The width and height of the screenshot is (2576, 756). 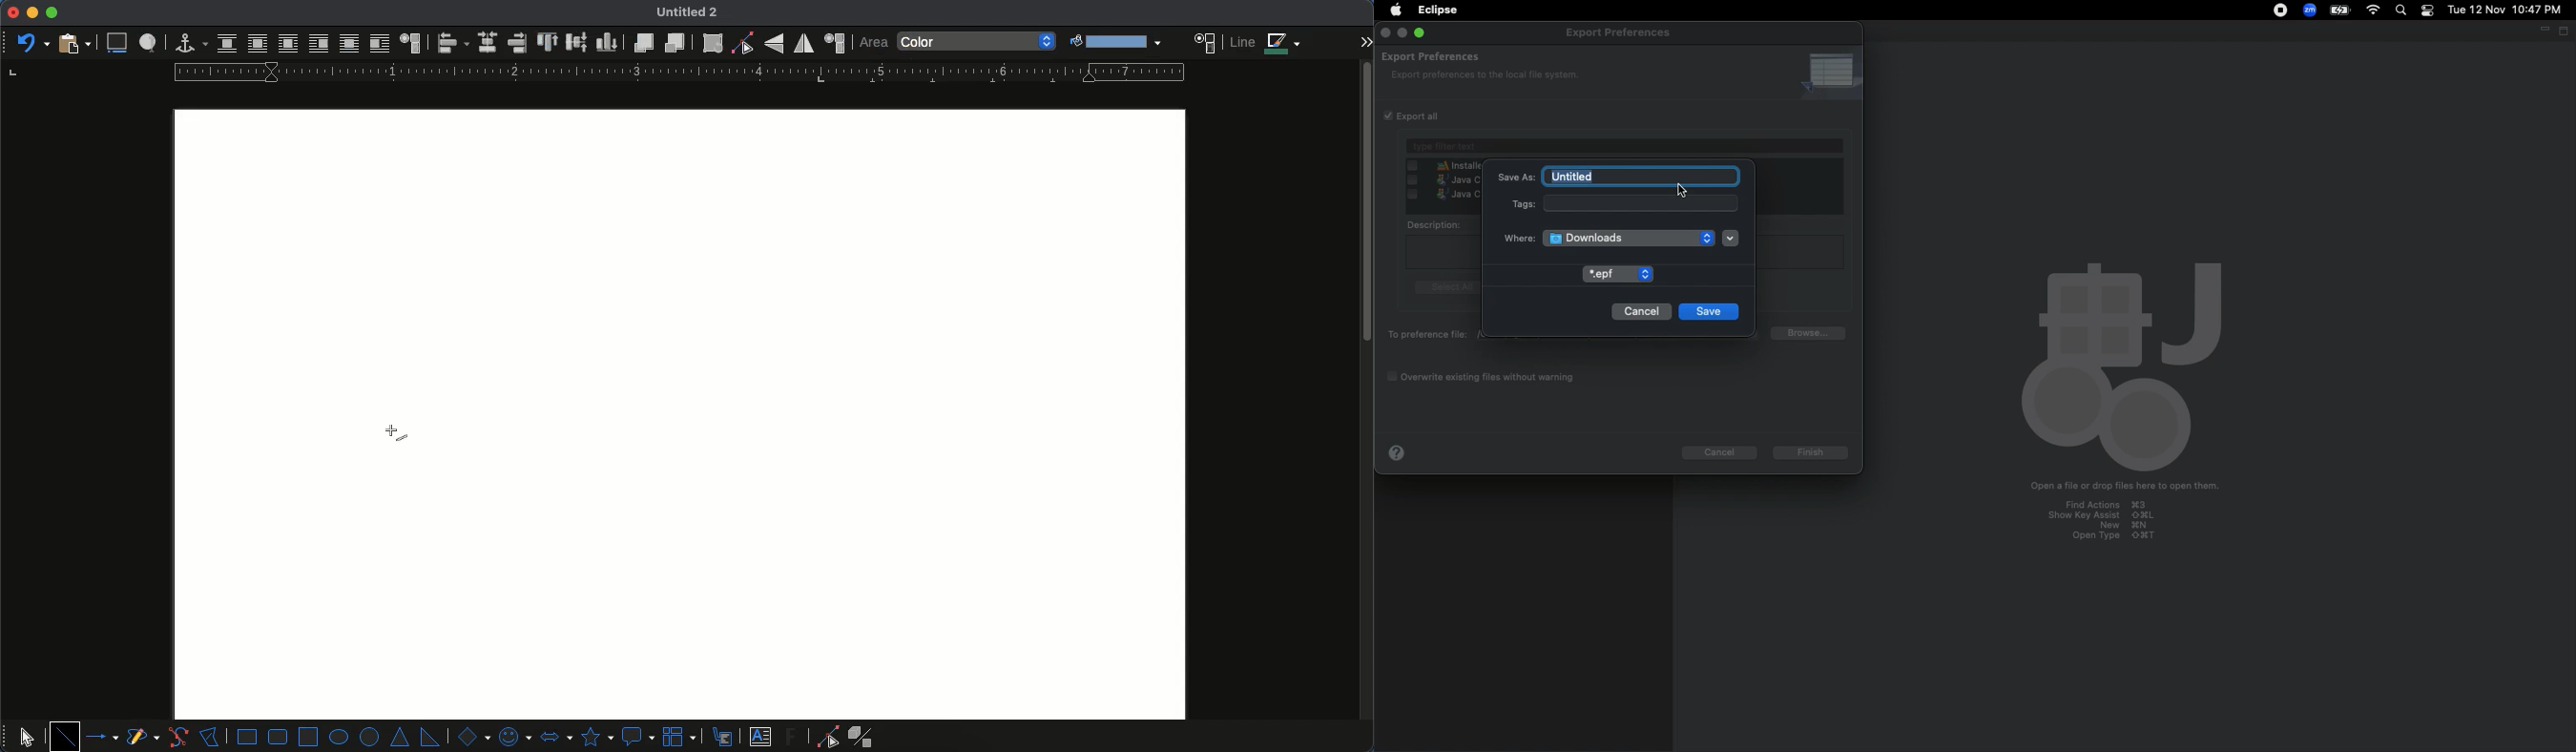 I want to click on flip horizontally, so click(x=804, y=43).